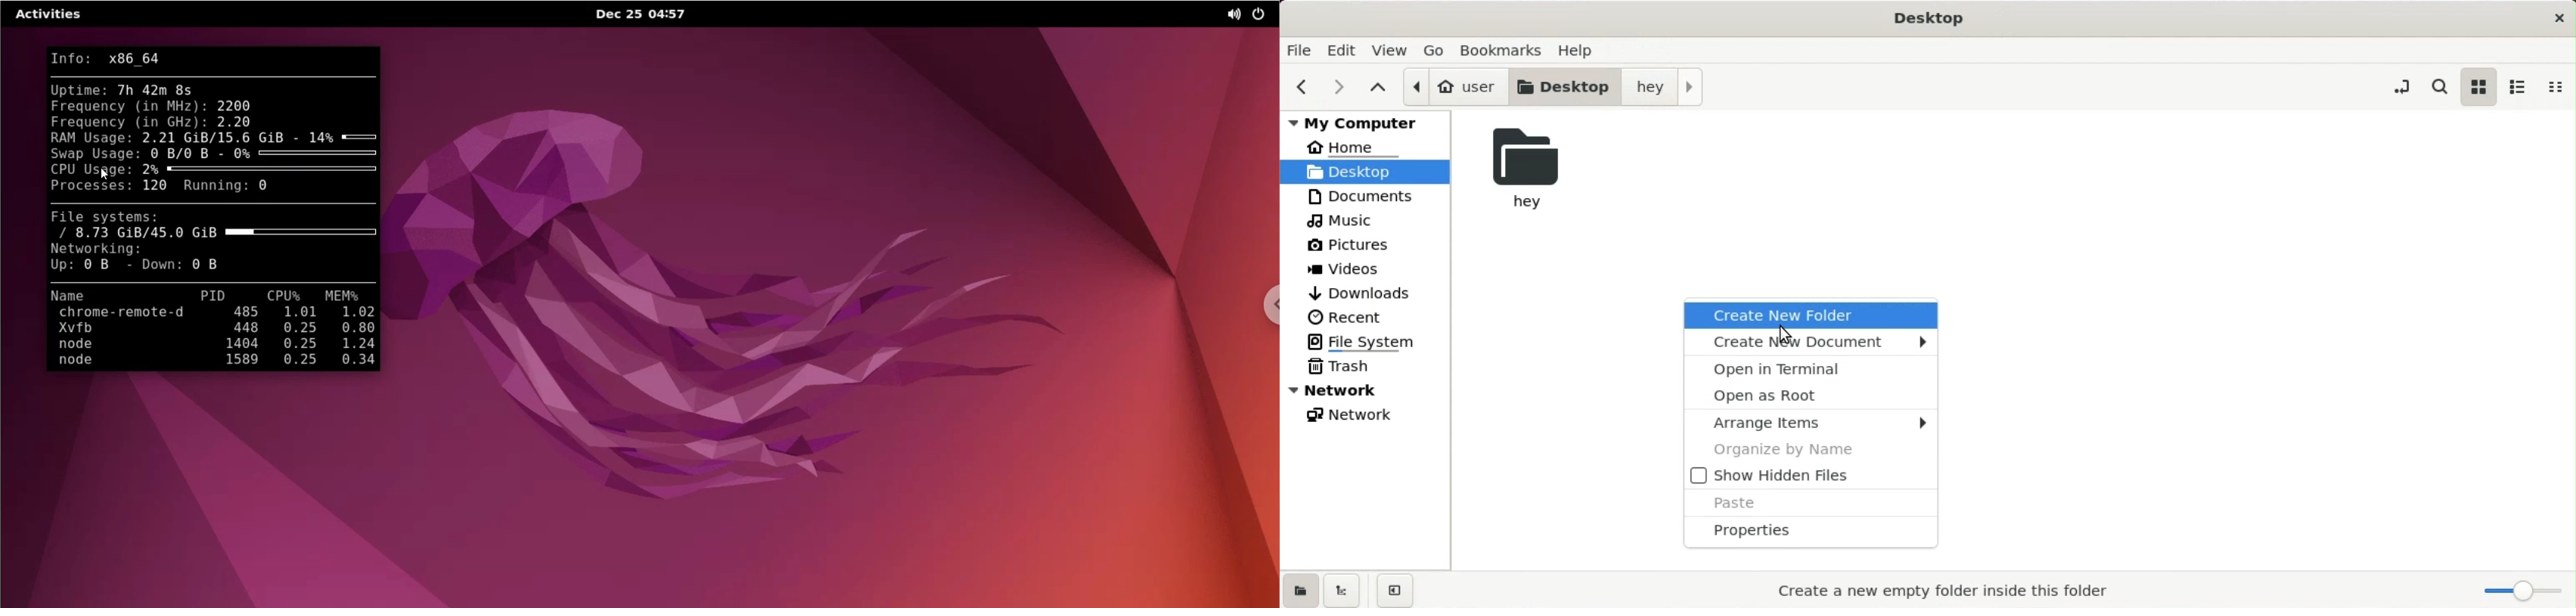  I want to click on list view, so click(2517, 86).